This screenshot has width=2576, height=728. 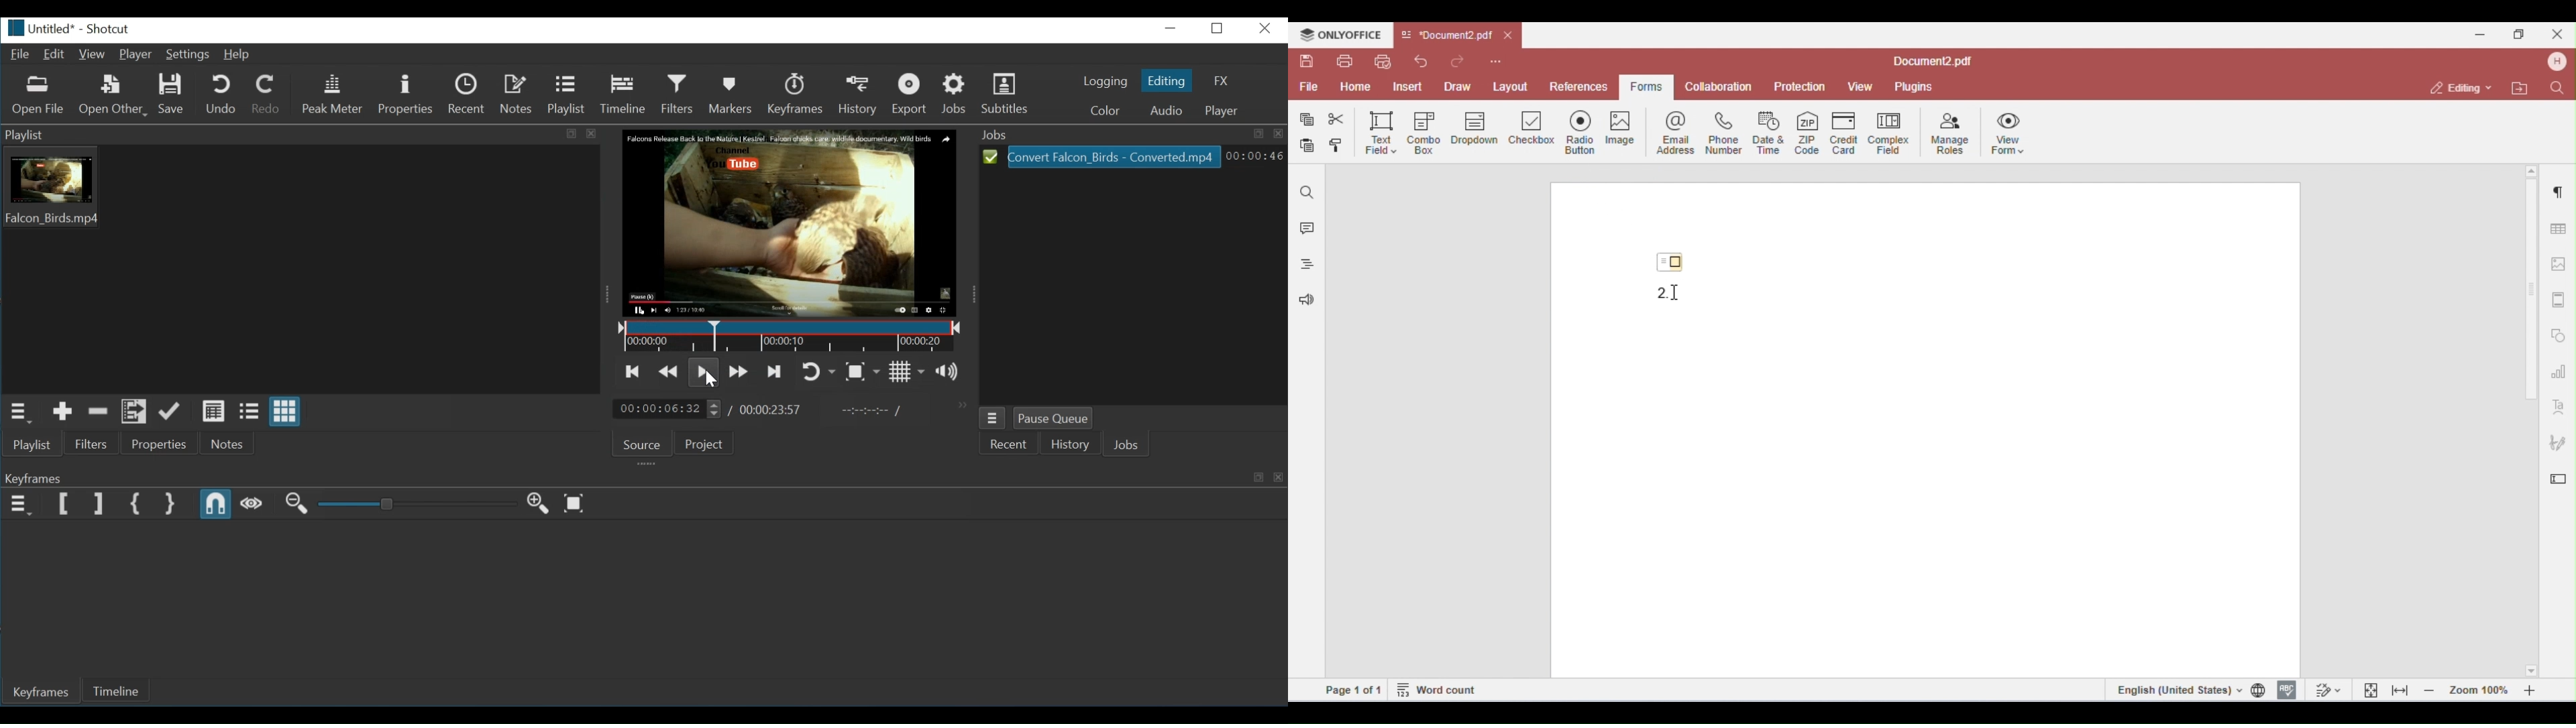 What do you see at coordinates (1008, 445) in the screenshot?
I see `Recent` at bounding box center [1008, 445].